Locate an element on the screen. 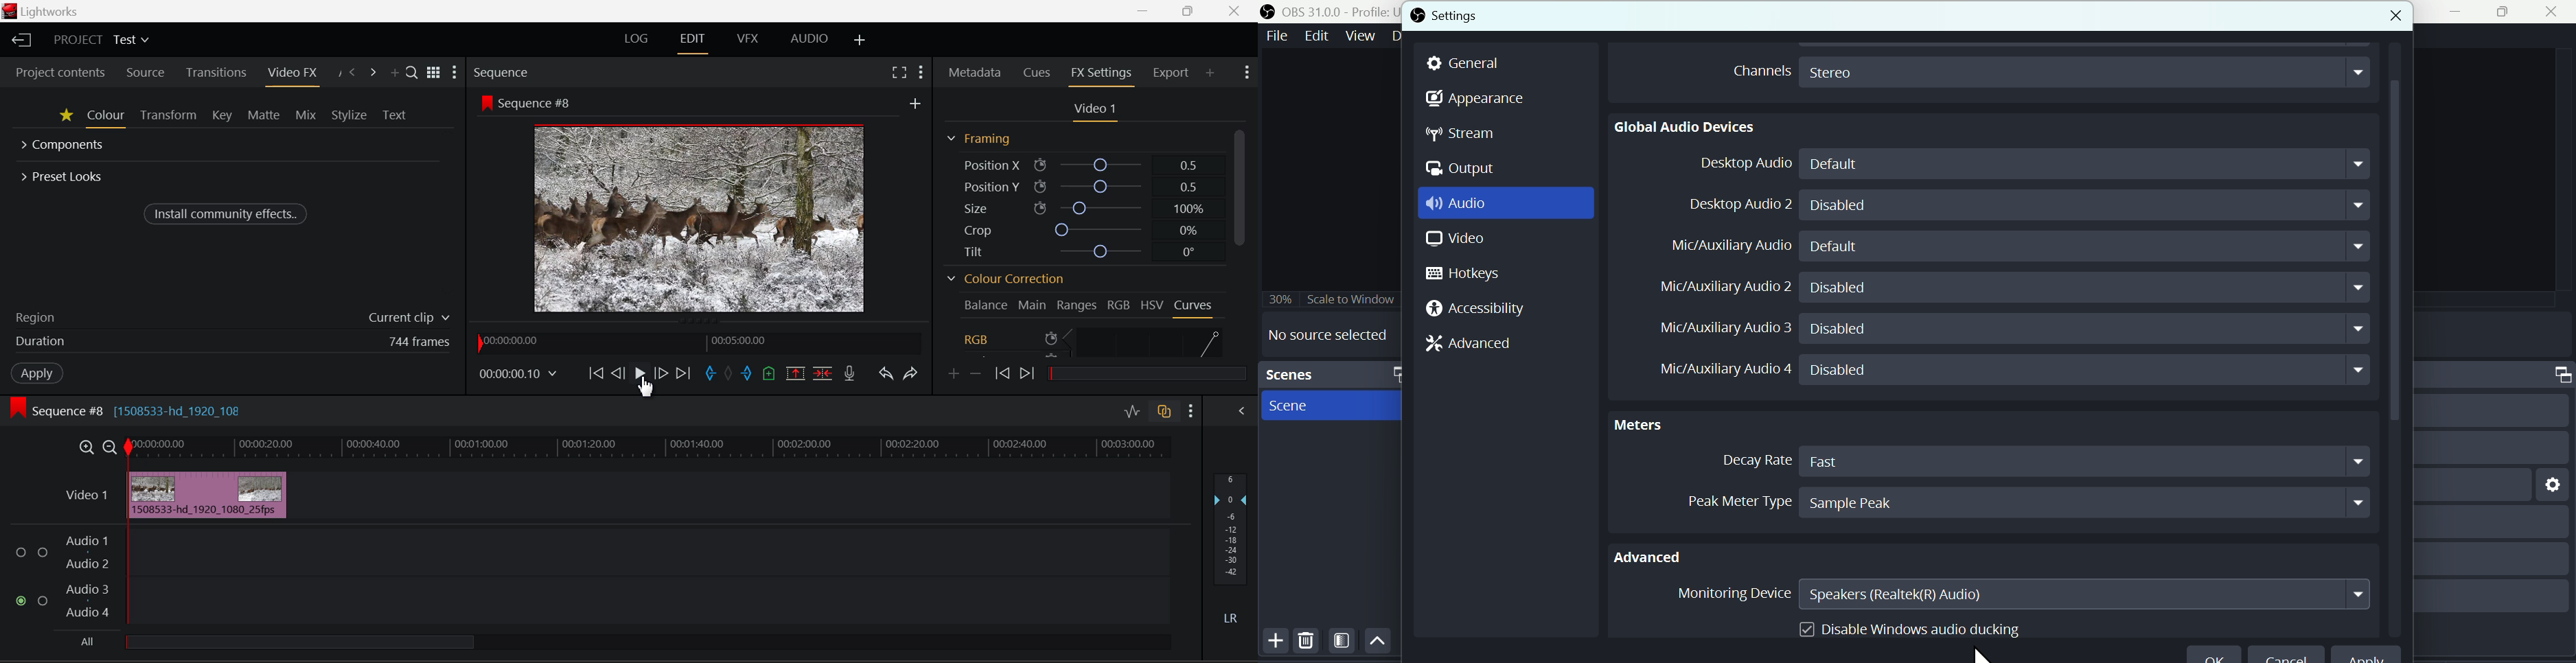 Image resolution: width=2576 pixels, height=672 pixels. File is located at coordinates (1276, 35).